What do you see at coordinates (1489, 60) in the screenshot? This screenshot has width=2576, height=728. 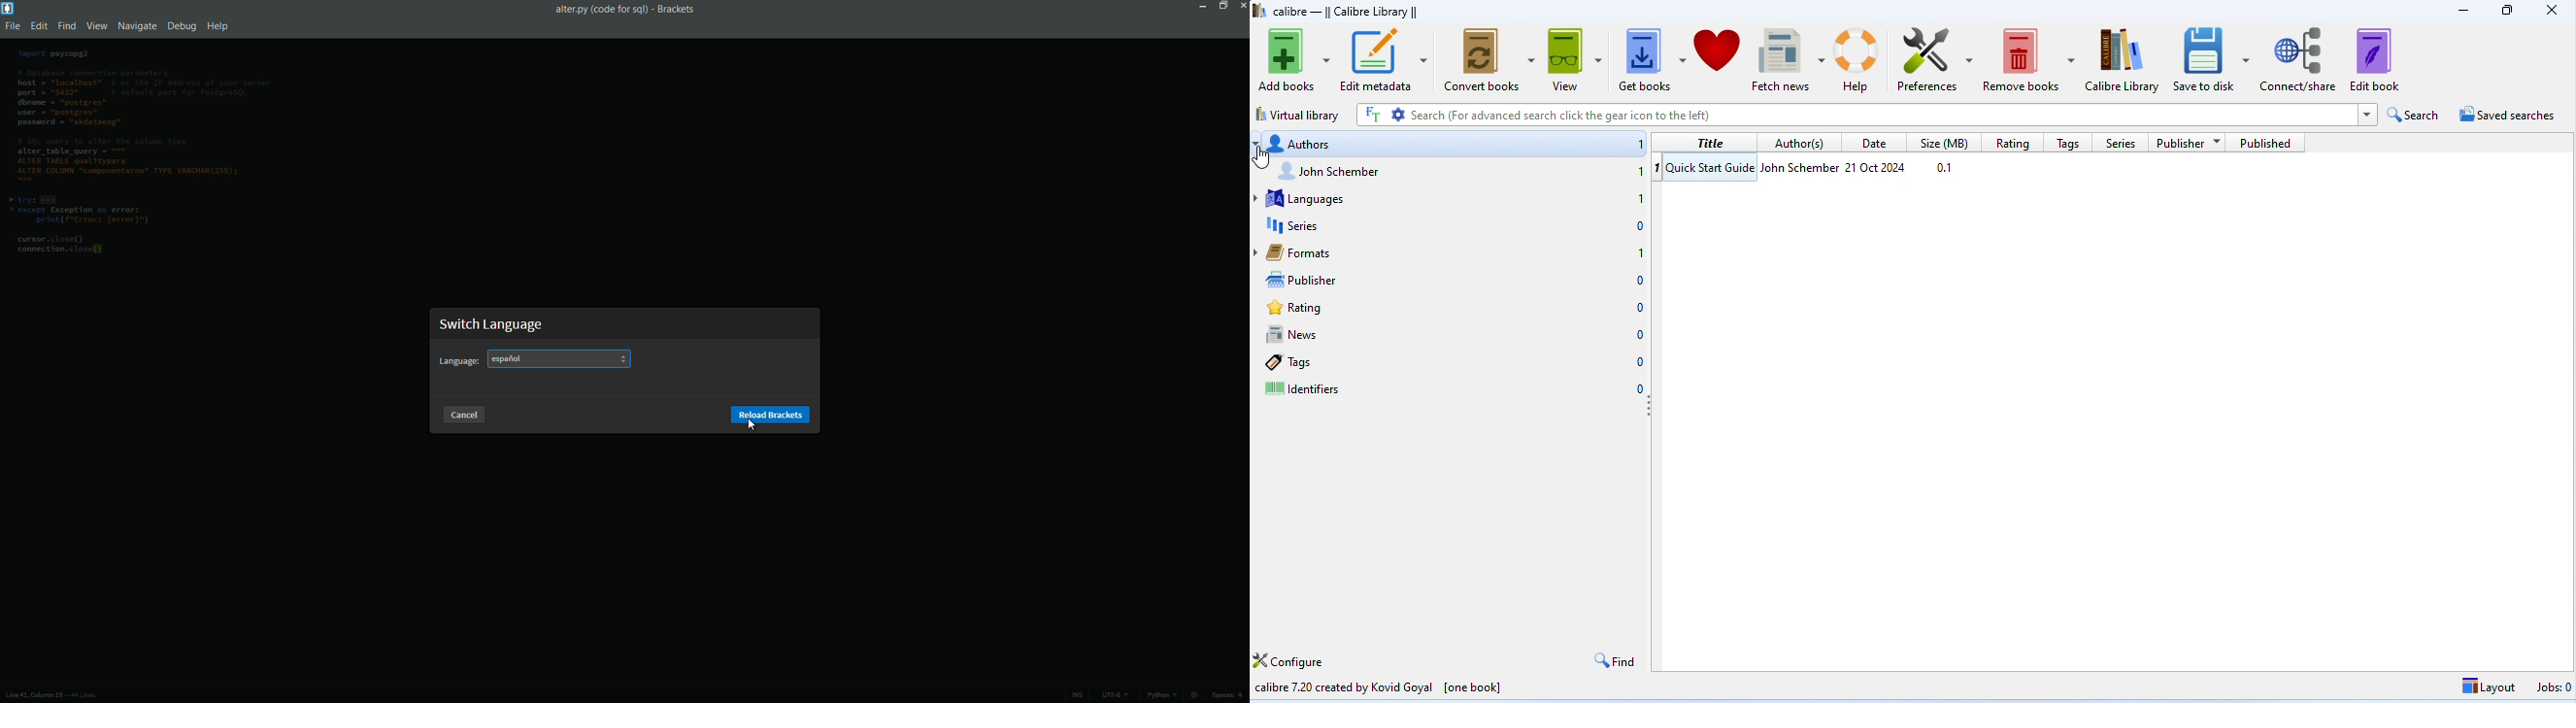 I see `convert books` at bounding box center [1489, 60].